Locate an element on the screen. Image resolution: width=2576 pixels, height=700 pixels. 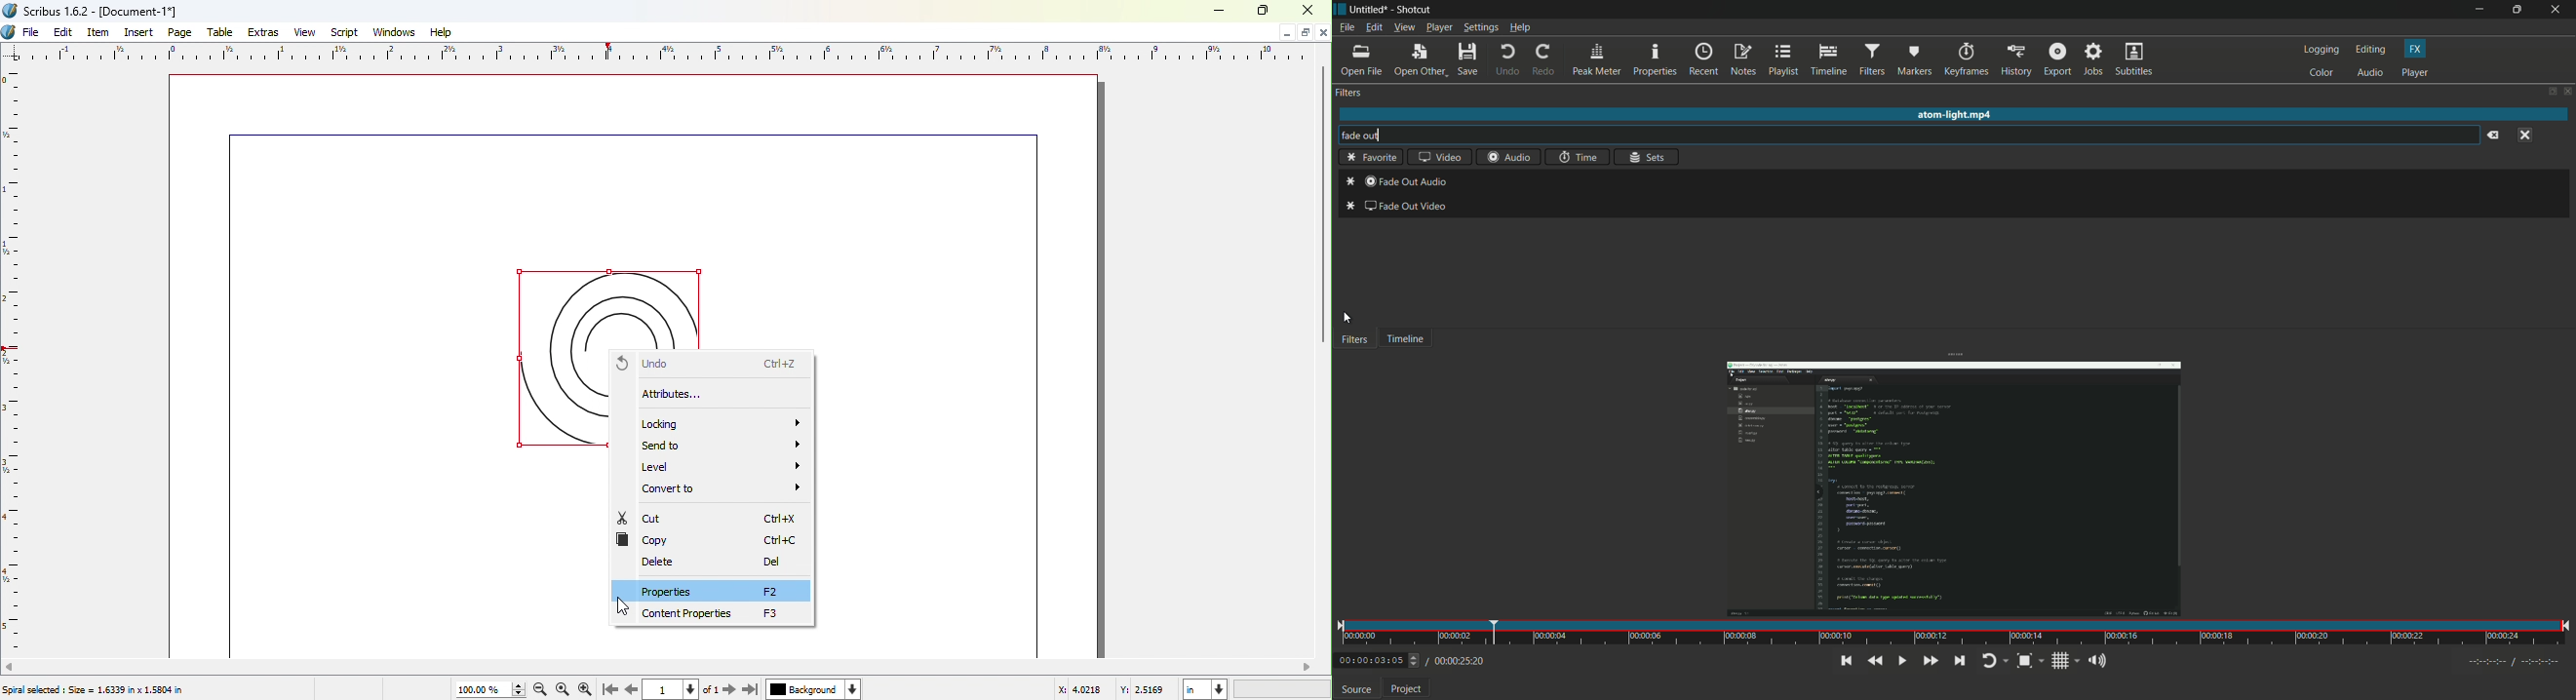
source is located at coordinates (1357, 690).